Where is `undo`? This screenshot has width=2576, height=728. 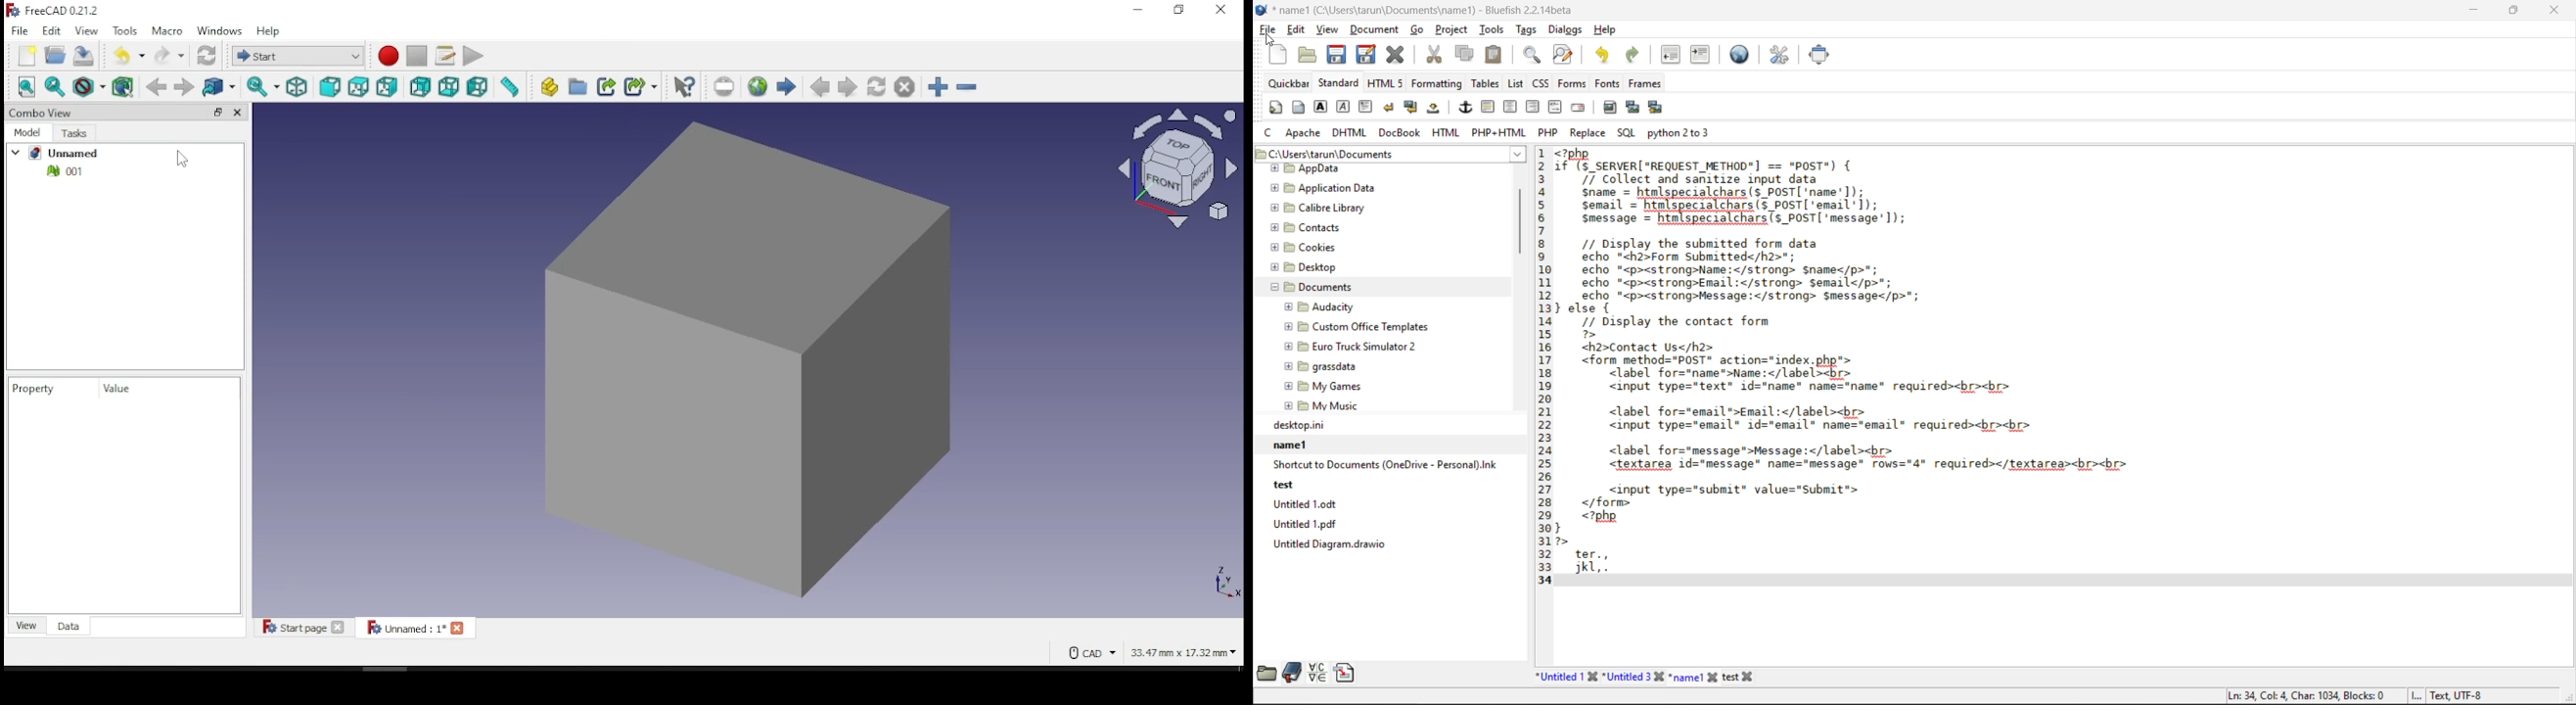 undo is located at coordinates (128, 56).